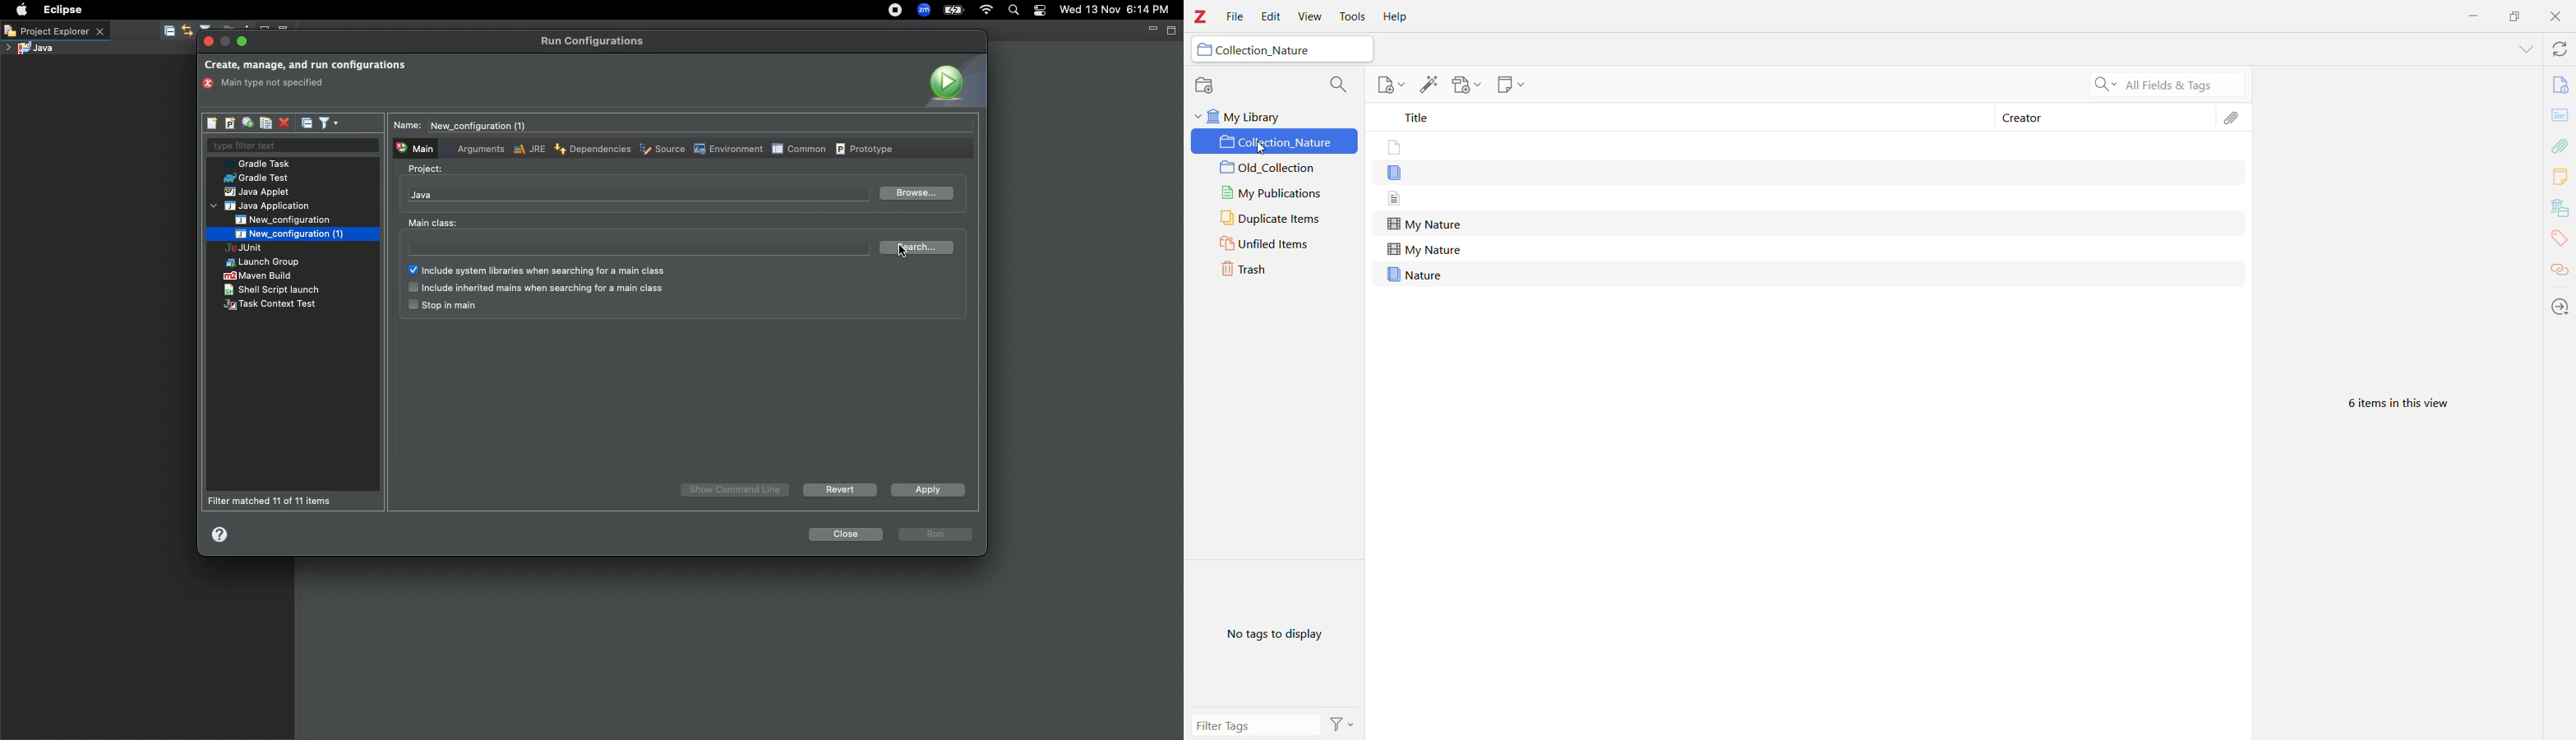 The width and height of the screenshot is (2576, 756). I want to click on Actions, so click(2560, 308).